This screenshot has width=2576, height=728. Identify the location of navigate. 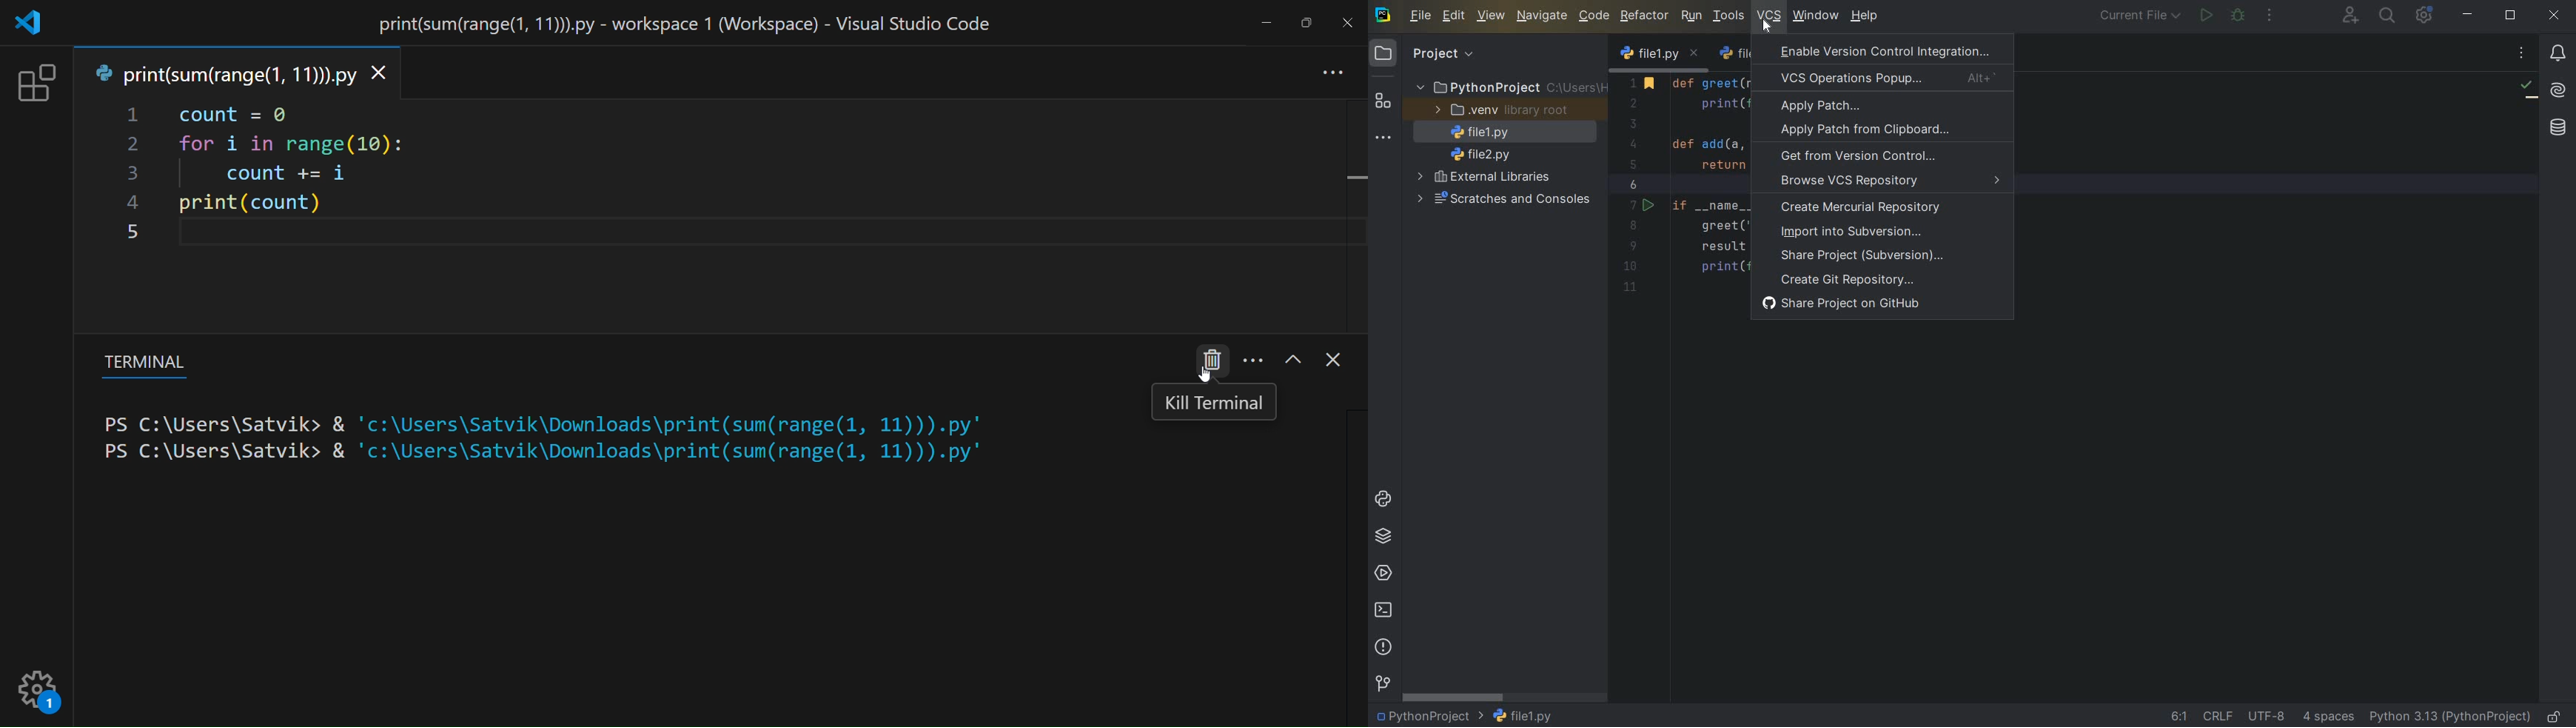
(1543, 17).